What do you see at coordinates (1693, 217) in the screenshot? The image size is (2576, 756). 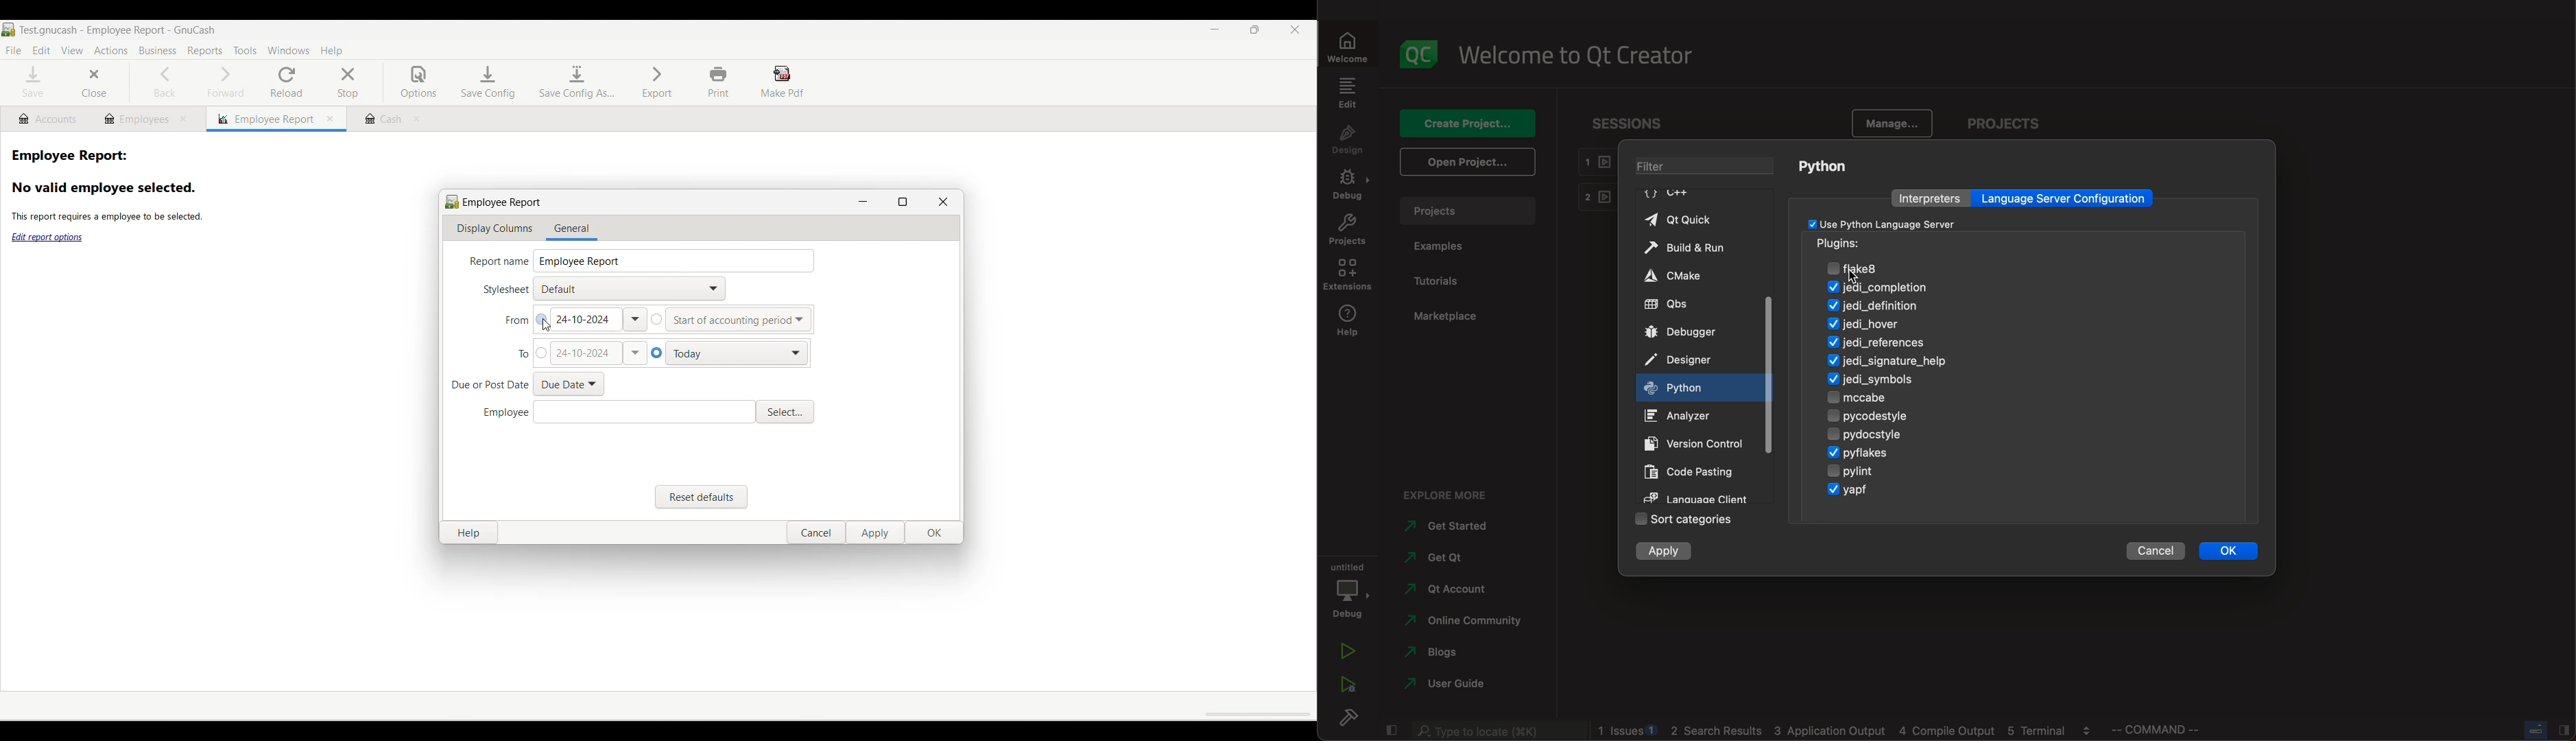 I see `qt quick` at bounding box center [1693, 217].